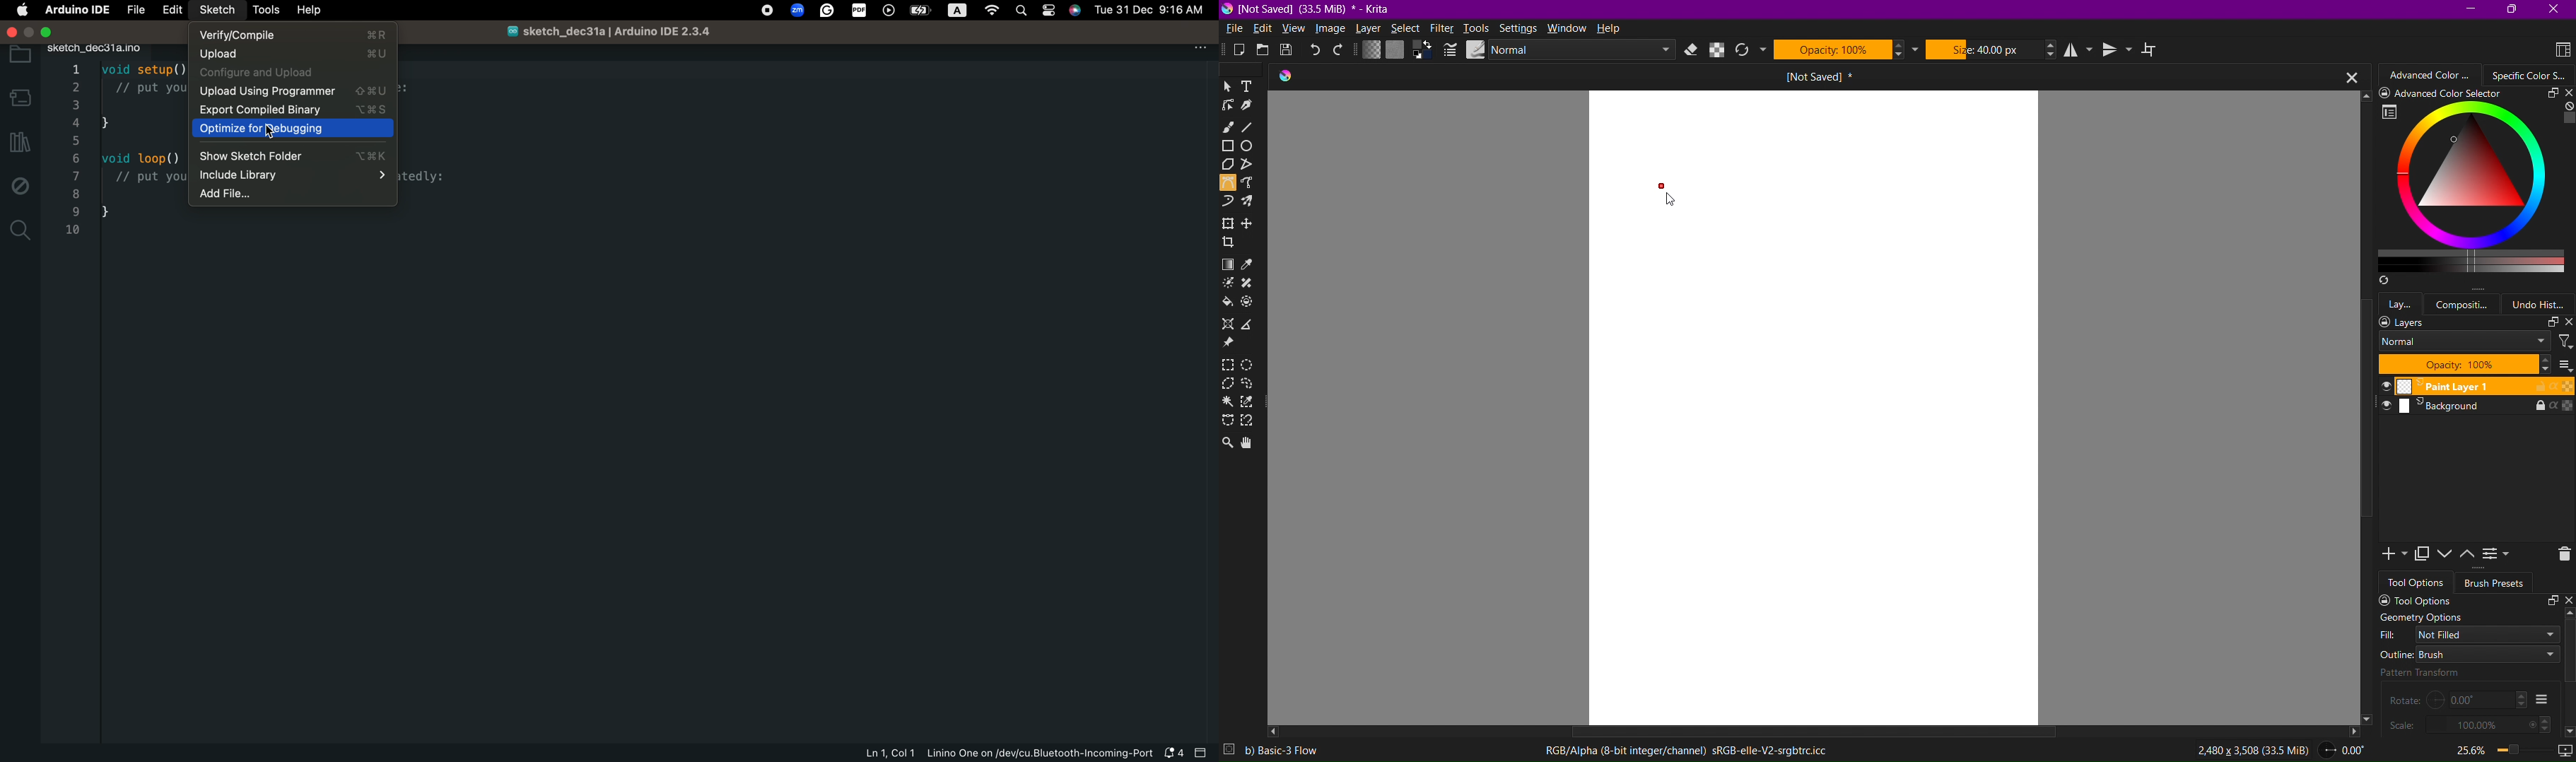  What do you see at coordinates (1176, 753) in the screenshot?
I see `notification` at bounding box center [1176, 753].